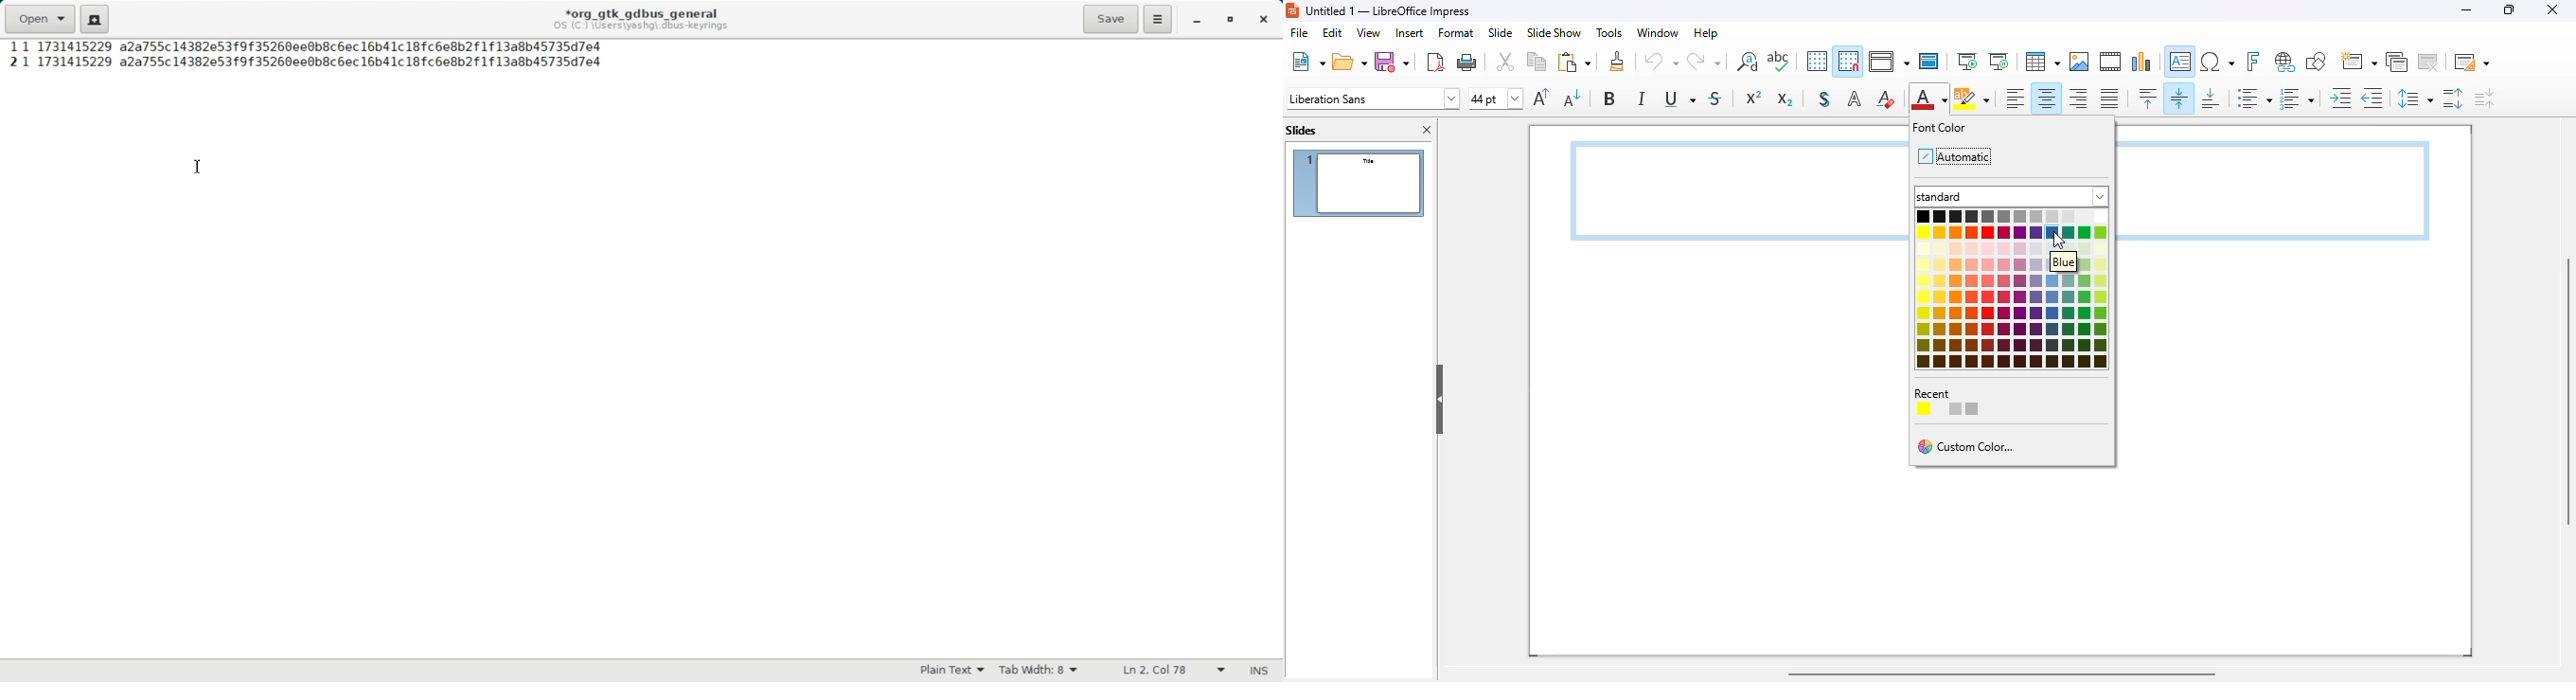 The image size is (2576, 700). I want to click on undo, so click(1661, 61).